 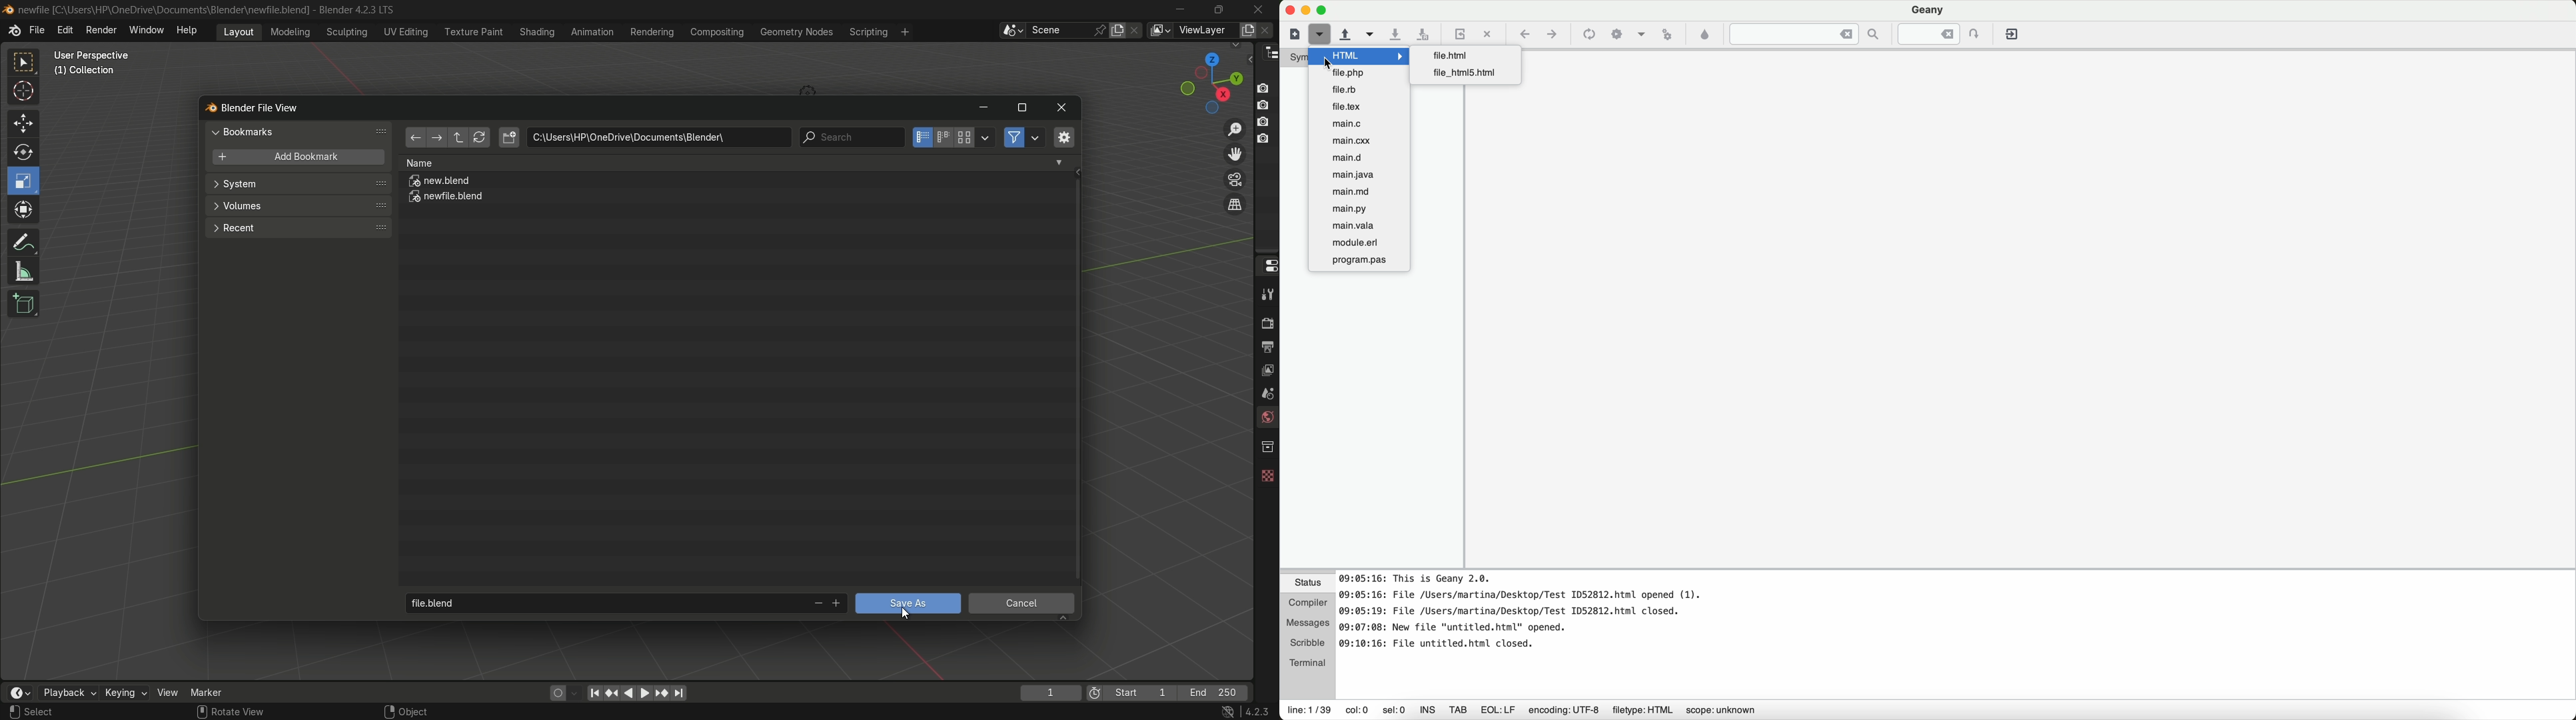 I want to click on Blender 4.2.3, so click(x=353, y=9).